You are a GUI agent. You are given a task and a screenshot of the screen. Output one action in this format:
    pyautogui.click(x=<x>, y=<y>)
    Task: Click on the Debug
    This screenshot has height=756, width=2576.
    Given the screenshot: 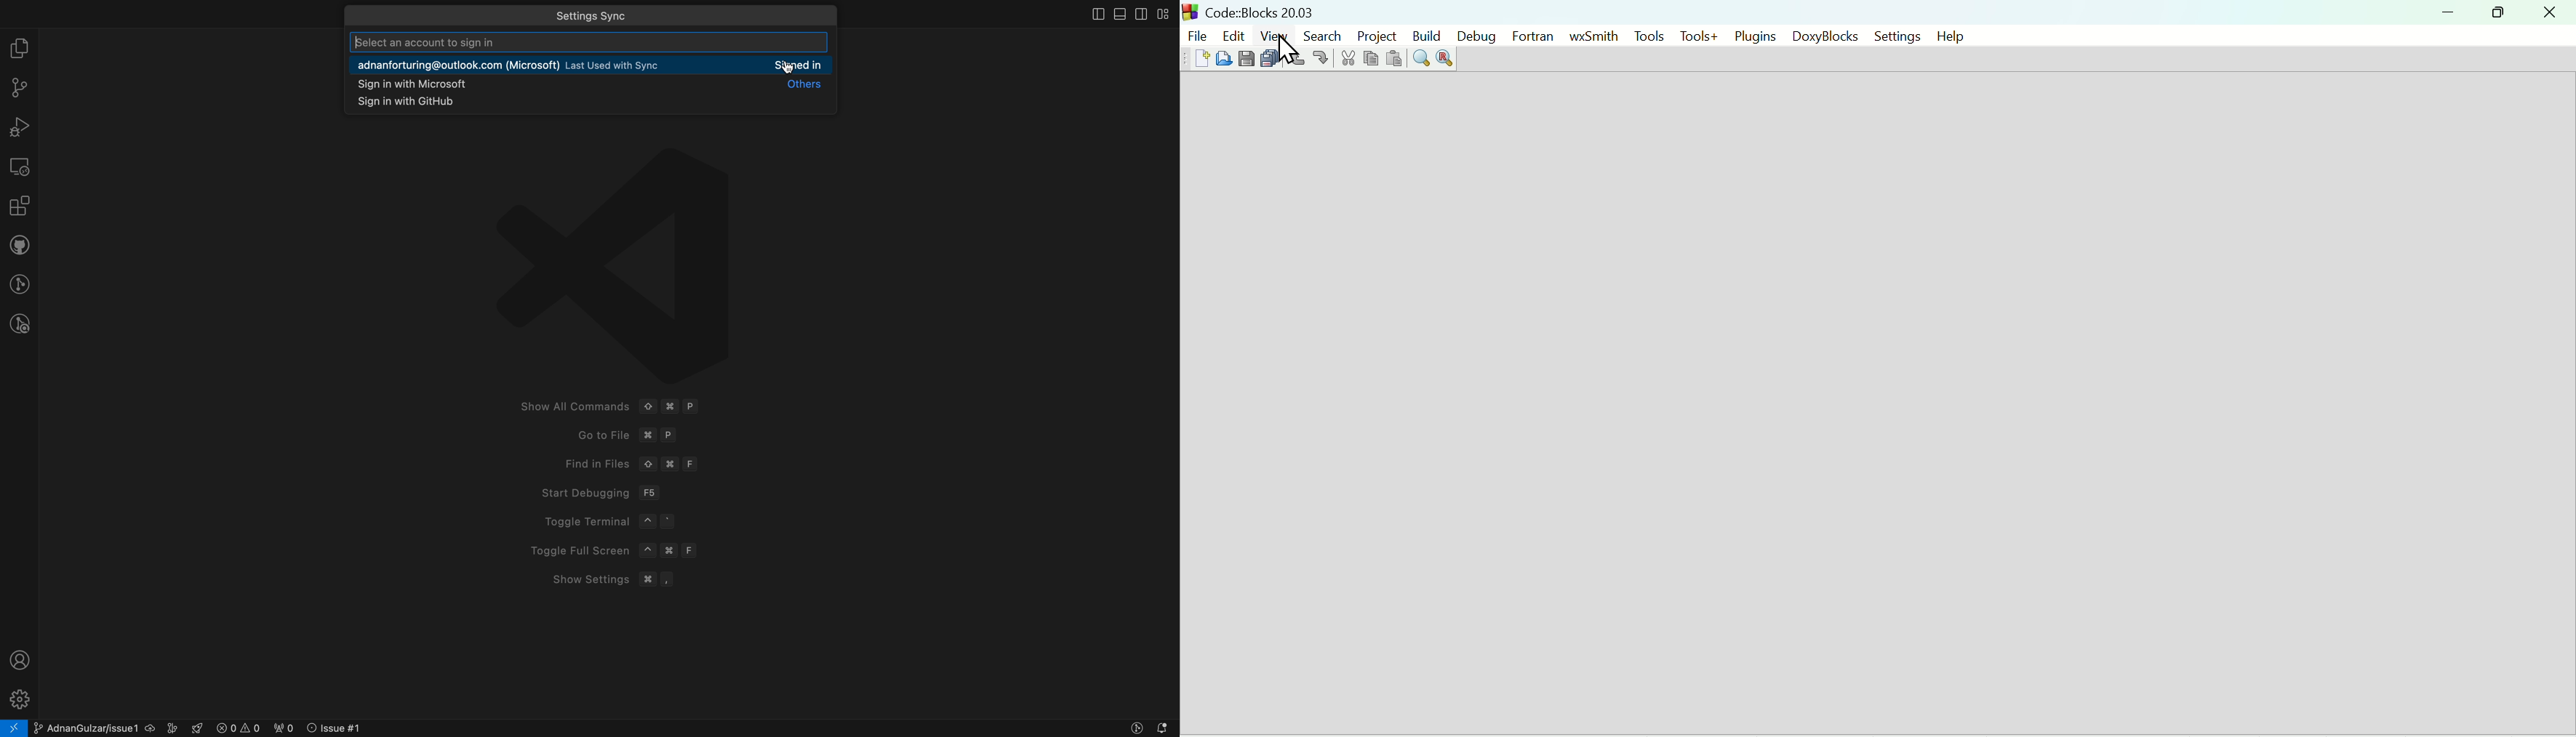 What is the action you would take?
    pyautogui.click(x=1475, y=36)
    